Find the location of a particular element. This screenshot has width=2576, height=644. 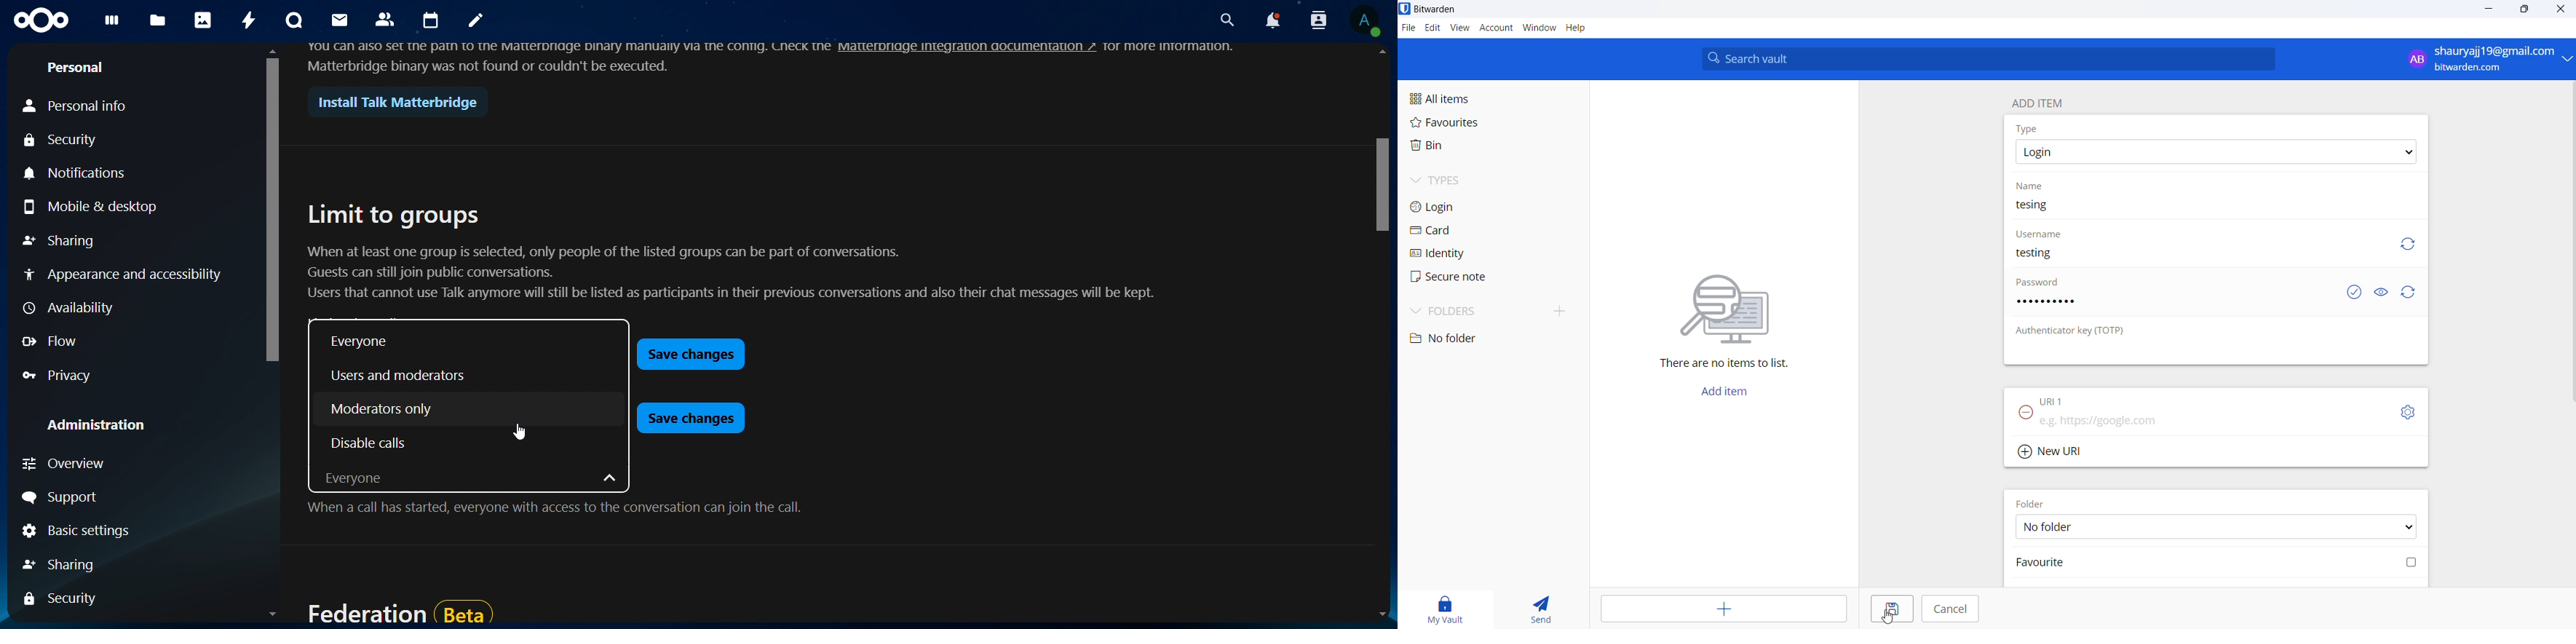

Overview is located at coordinates (133, 464).